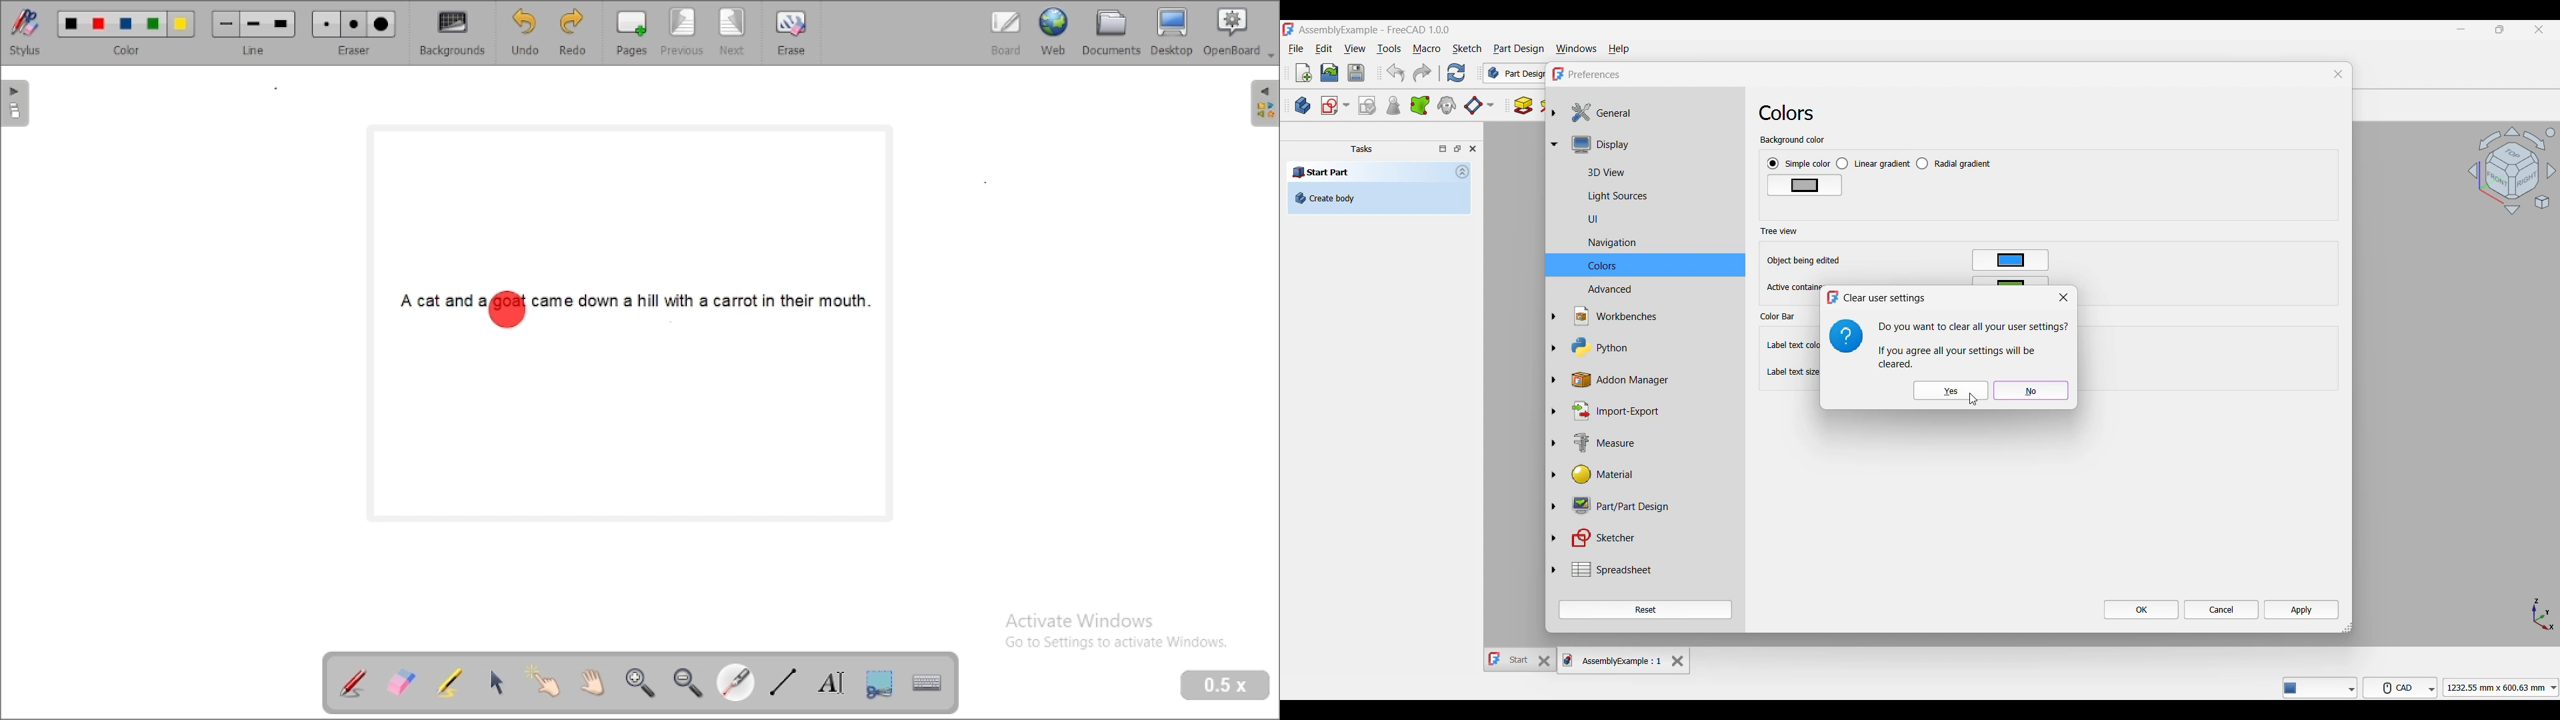 The height and width of the screenshot is (728, 2576). Describe the element at coordinates (1509, 659) in the screenshot. I see `Start - name of other tab` at that location.